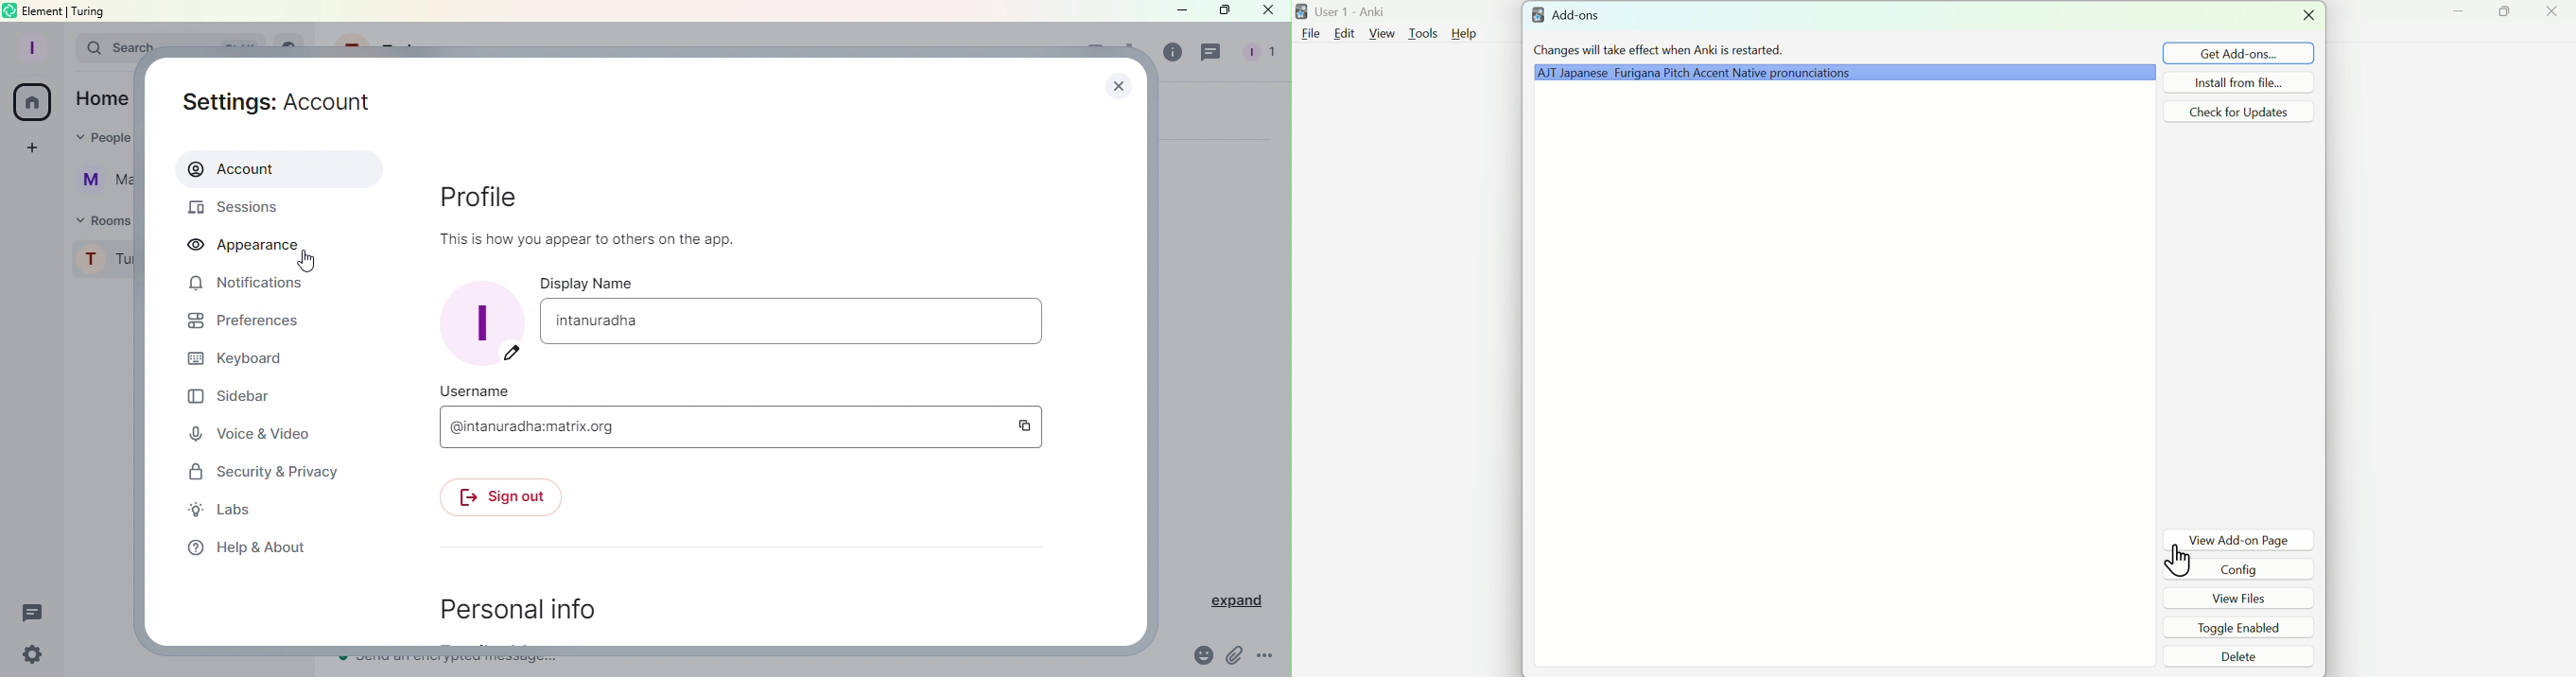 This screenshot has width=2576, height=700. I want to click on User 1 - Anki, so click(1343, 10).